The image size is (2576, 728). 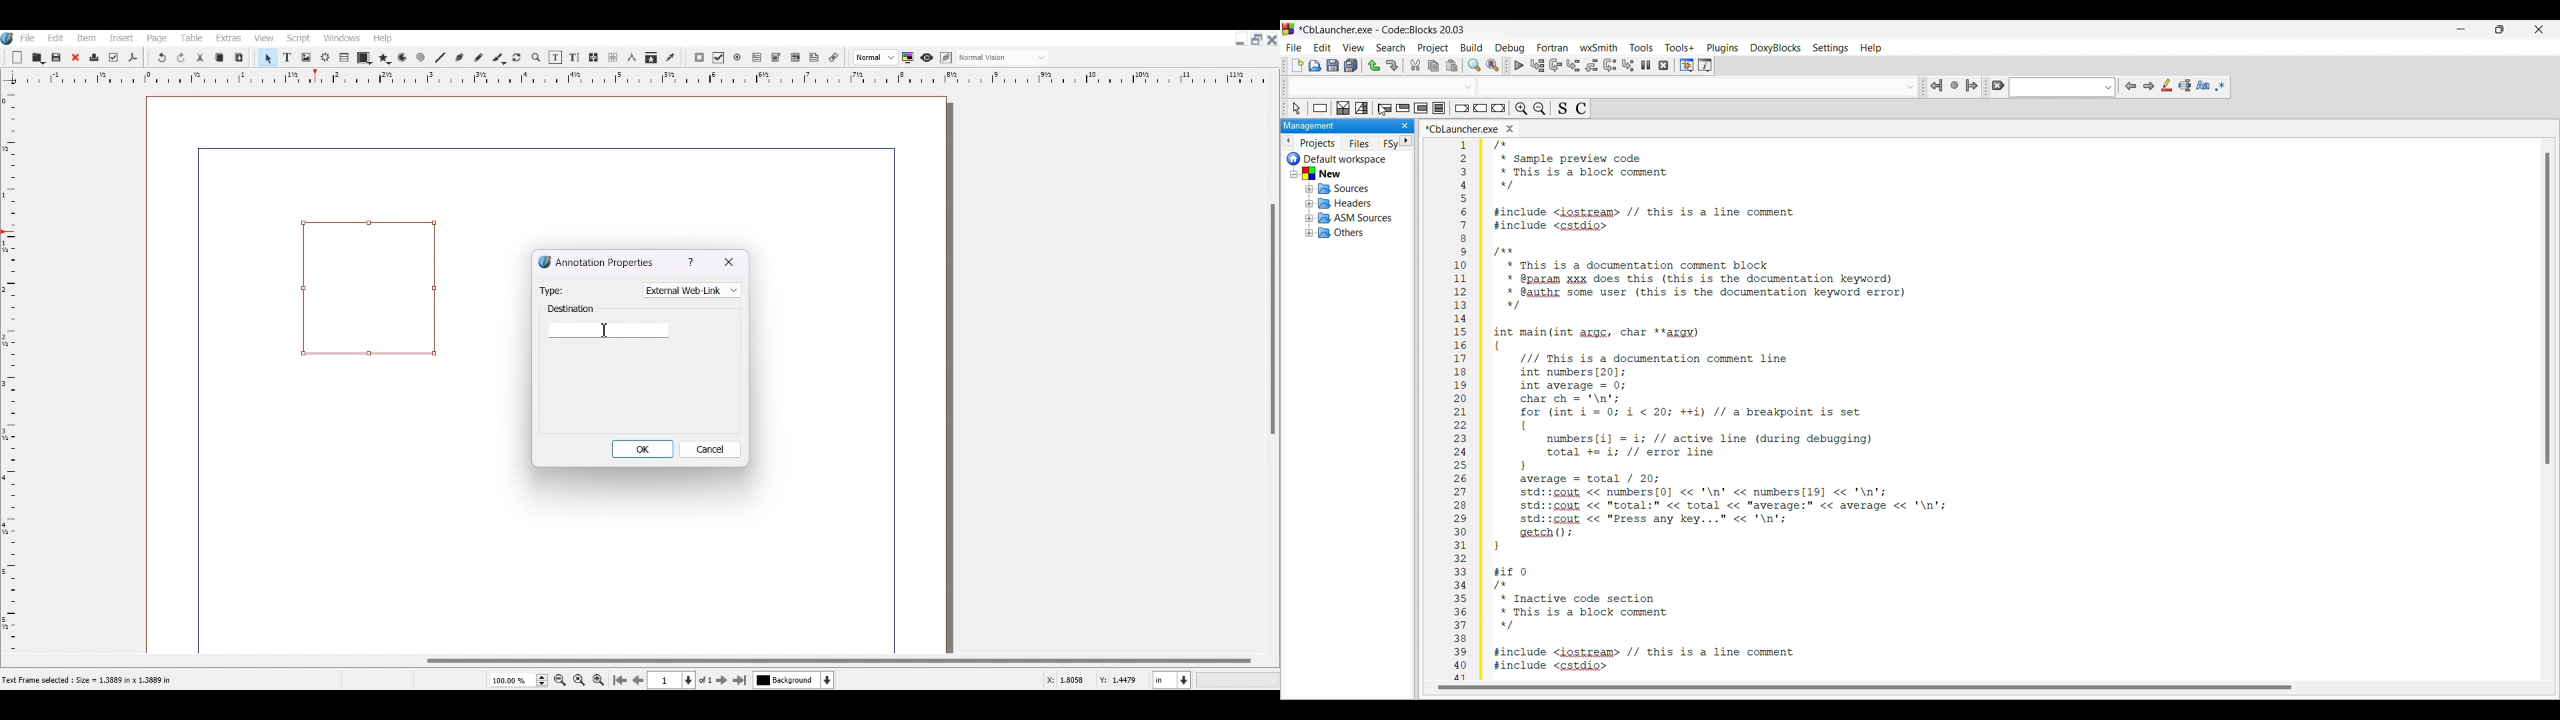 I want to click on Undo, so click(x=1375, y=66).